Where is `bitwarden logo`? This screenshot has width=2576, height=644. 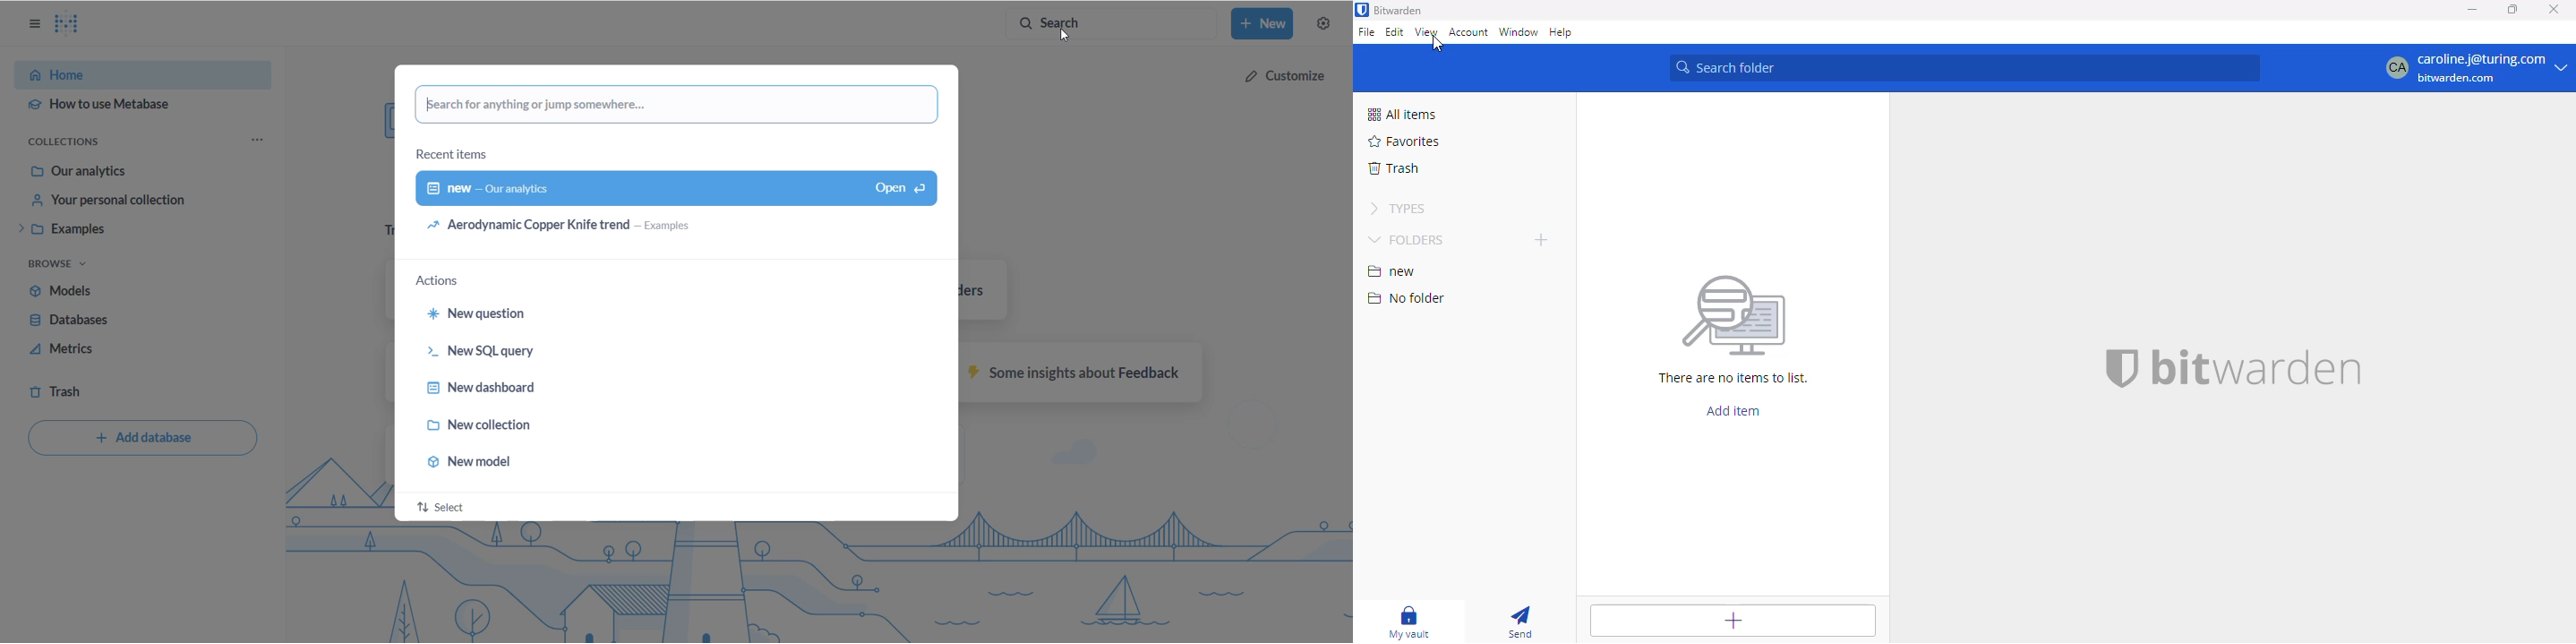
bitwarden logo is located at coordinates (2122, 370).